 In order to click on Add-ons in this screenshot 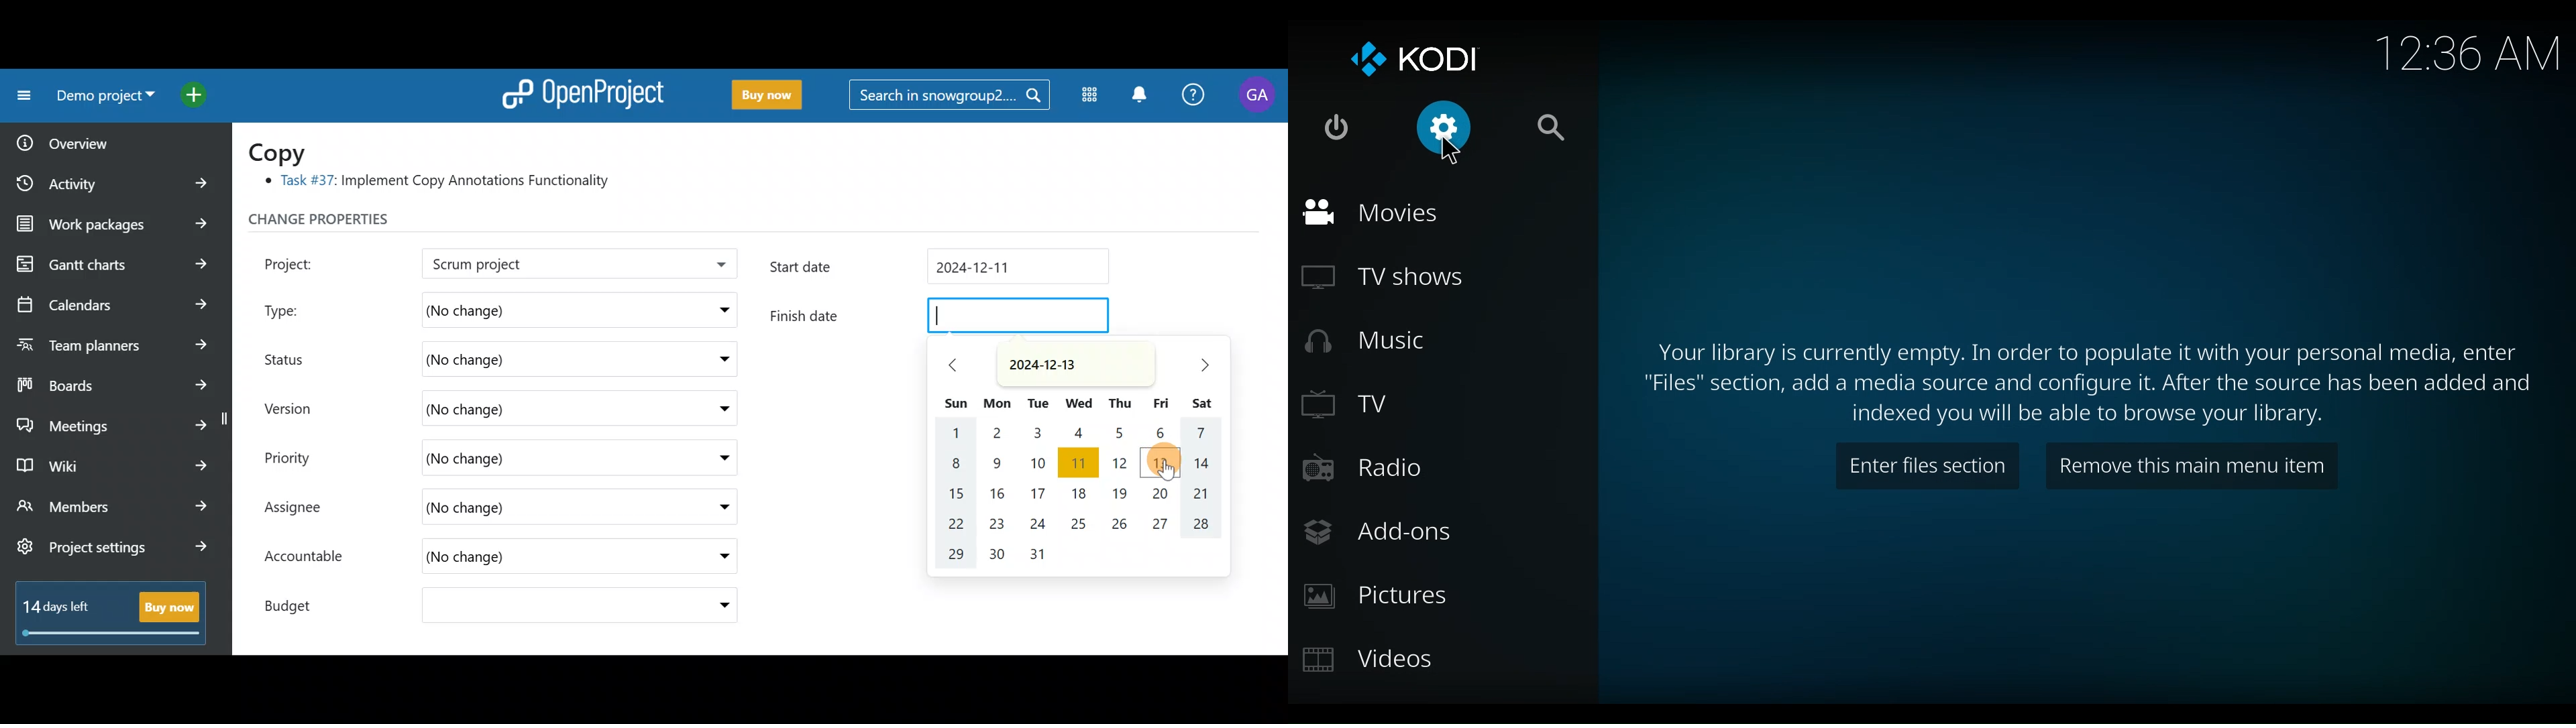, I will do `click(1379, 532)`.